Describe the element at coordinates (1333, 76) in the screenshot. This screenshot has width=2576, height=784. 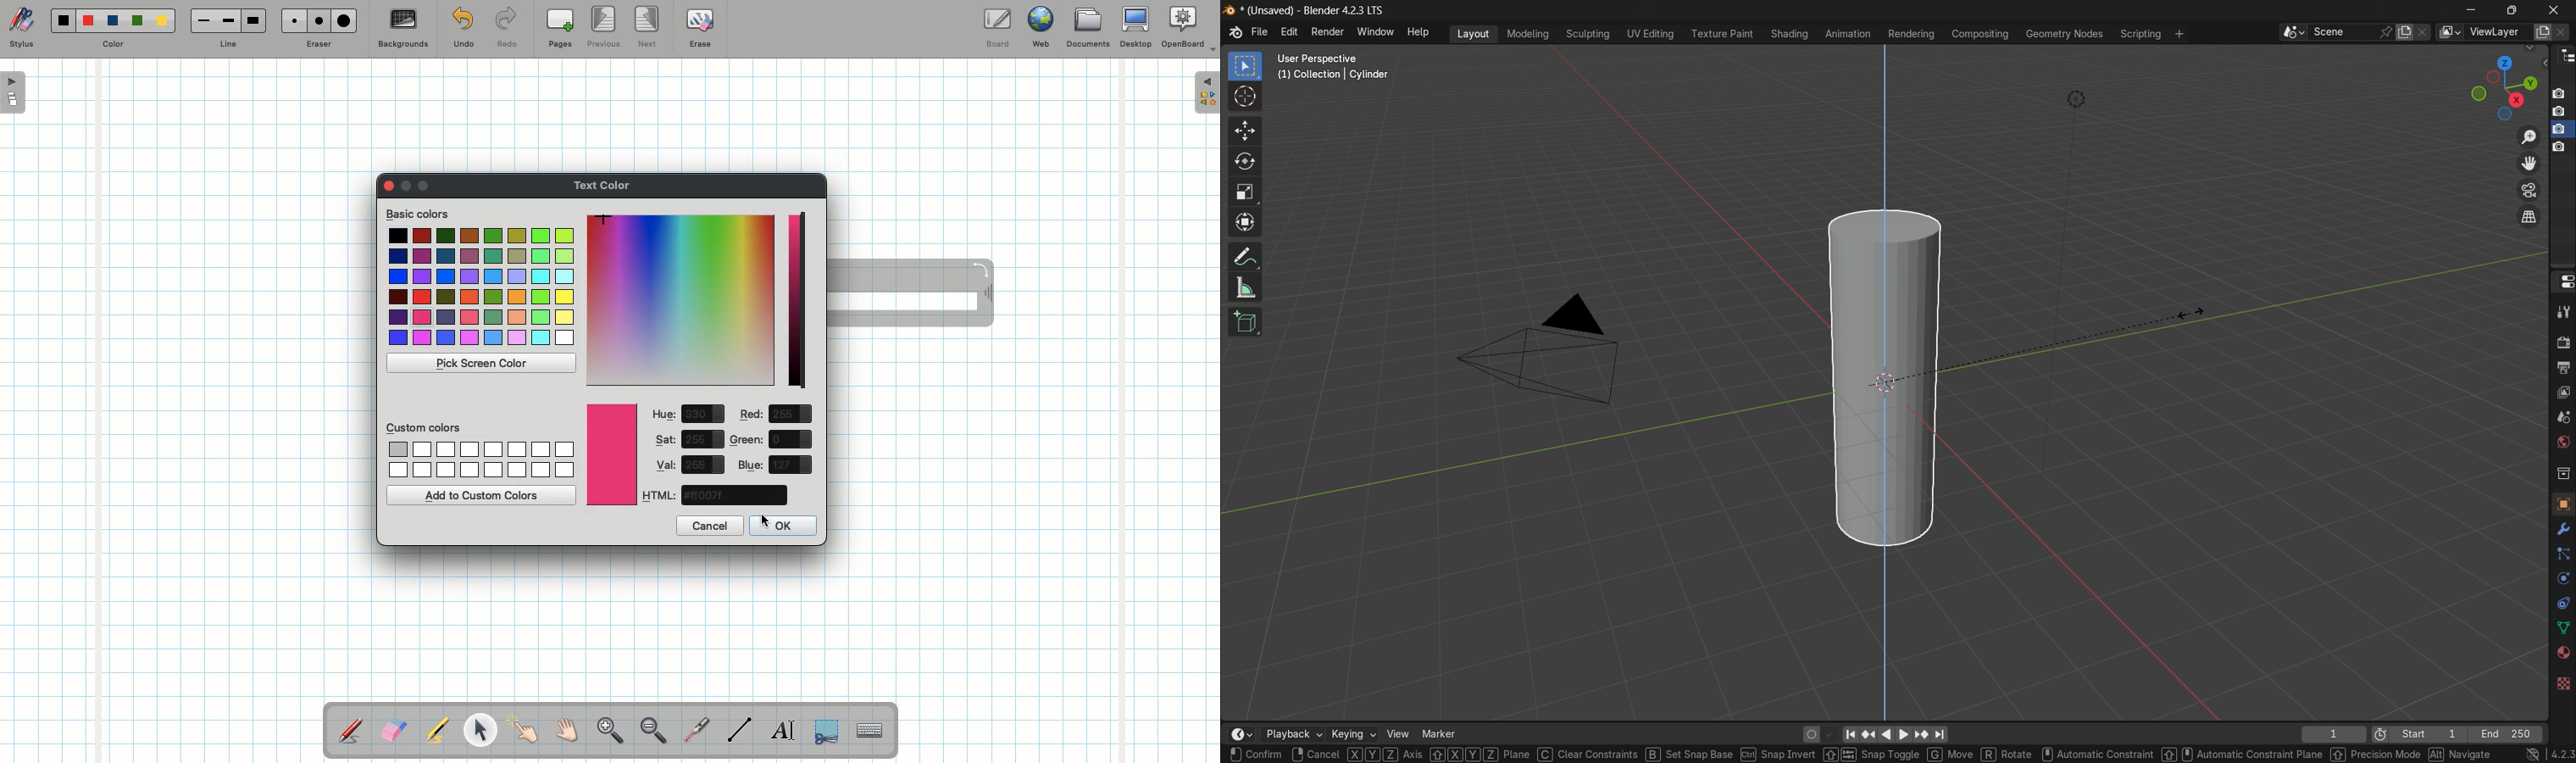
I see `(1) Collection | Cylinder` at that location.